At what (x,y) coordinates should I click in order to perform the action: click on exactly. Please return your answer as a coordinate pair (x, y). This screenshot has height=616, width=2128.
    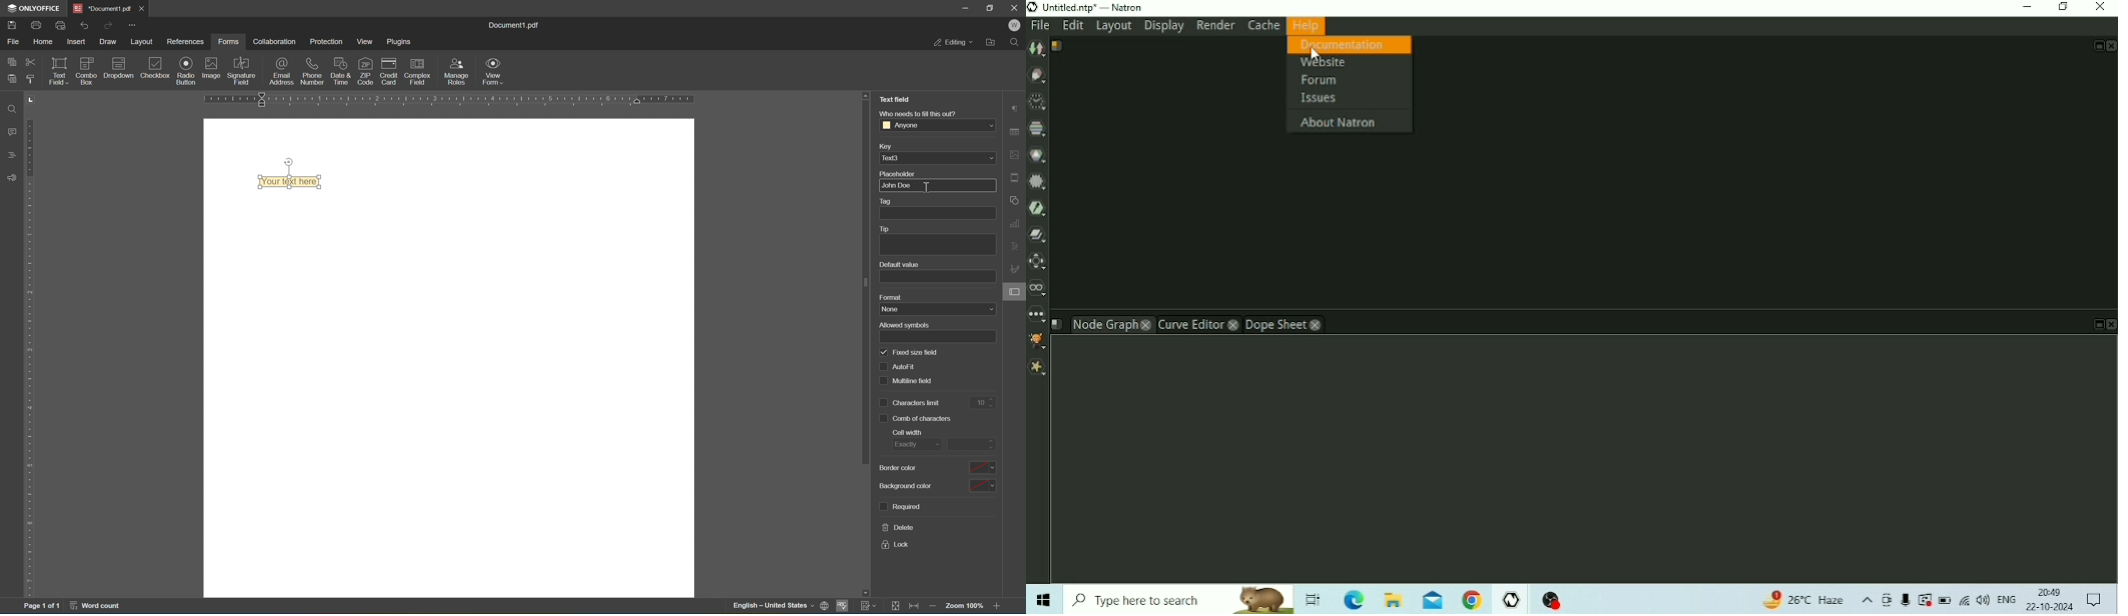
    Looking at the image, I should click on (911, 443).